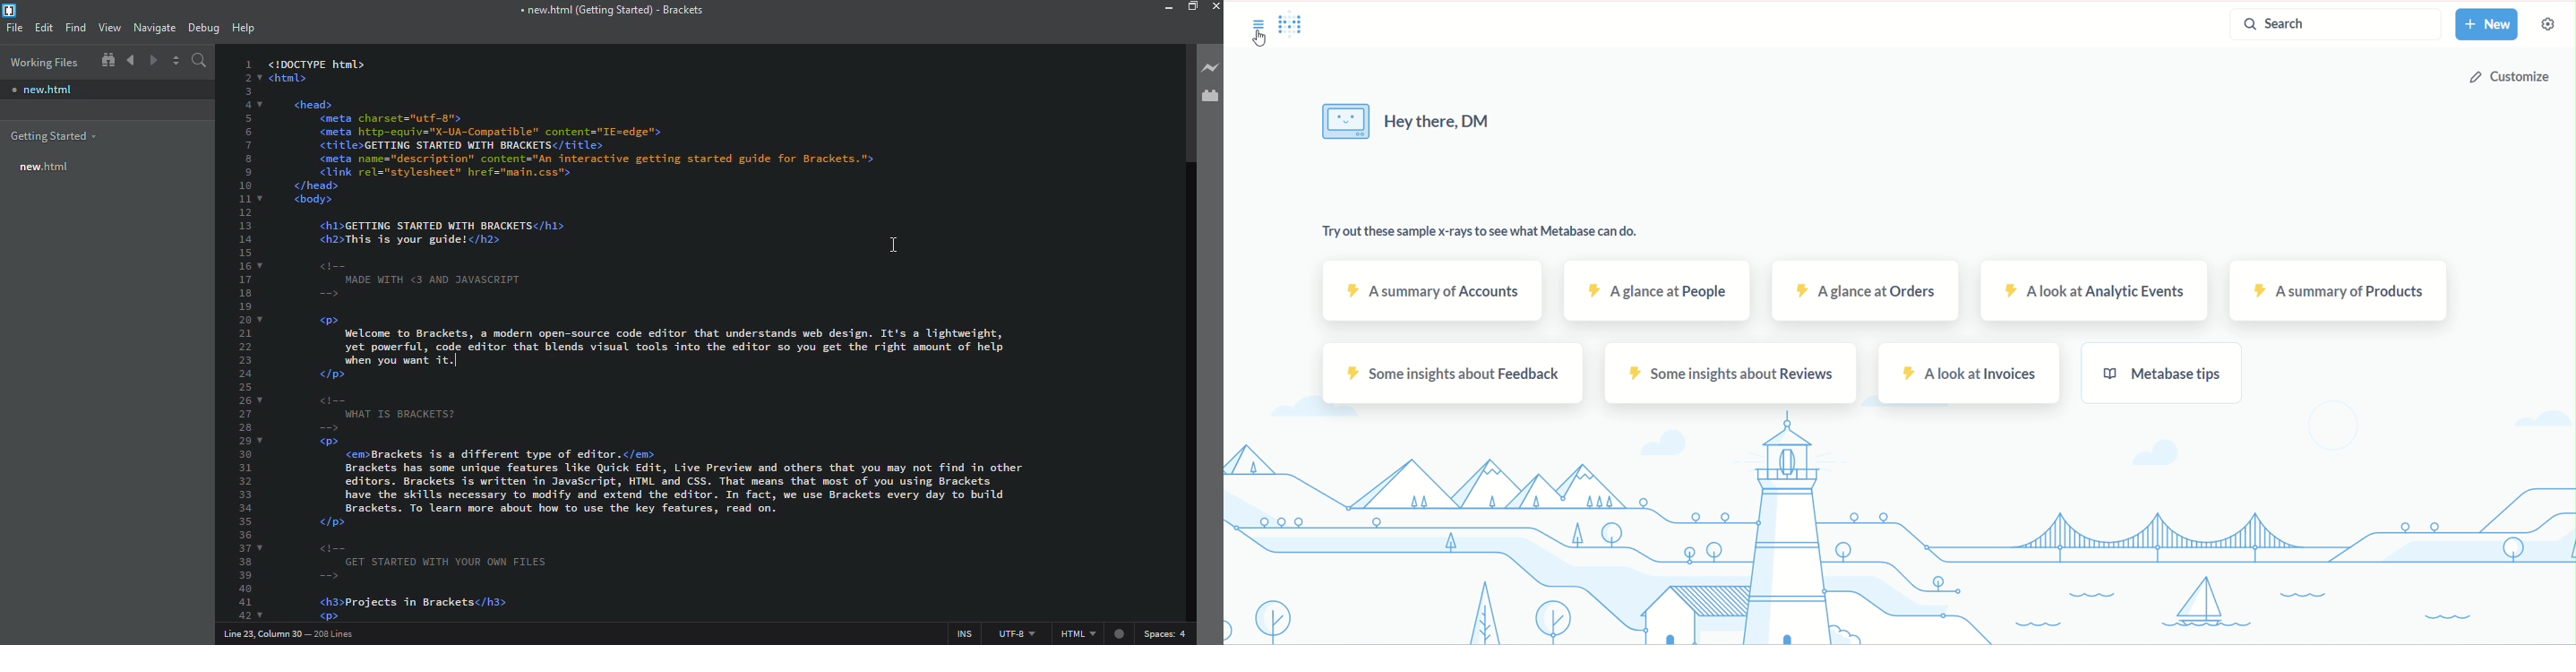 The height and width of the screenshot is (672, 2576). Describe the element at coordinates (663, 348) in the screenshot. I see `line down` at that location.